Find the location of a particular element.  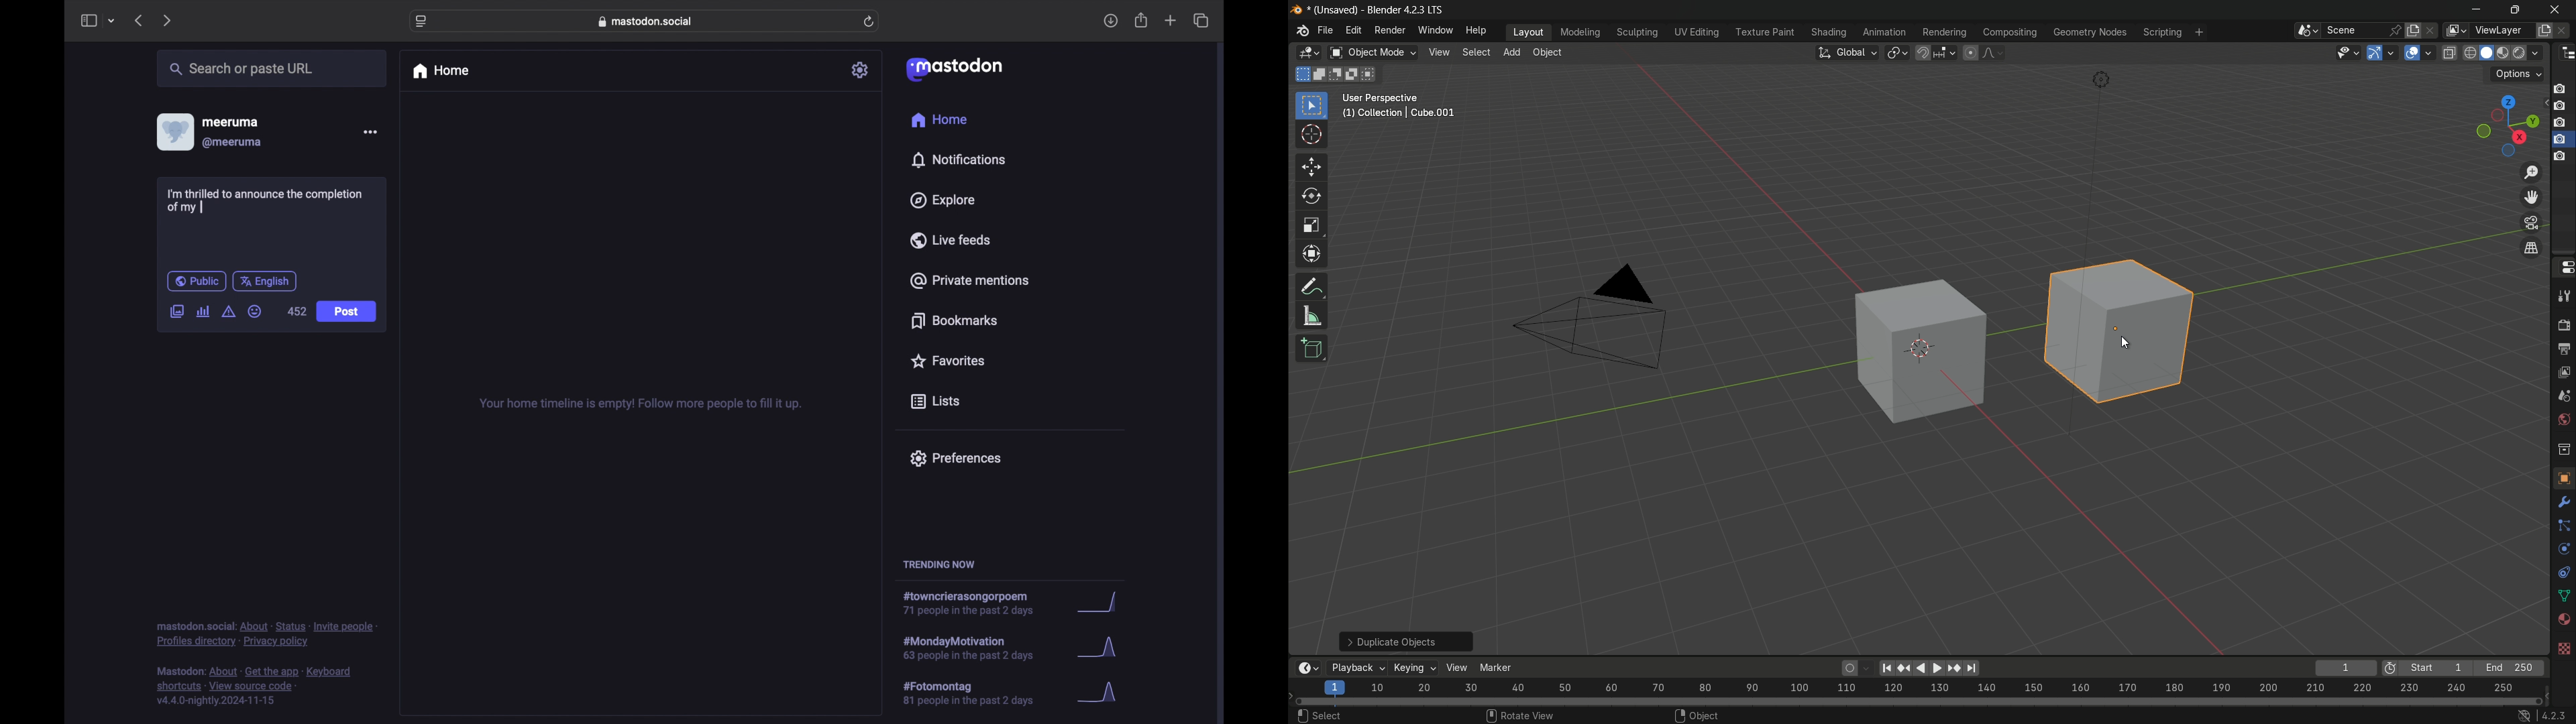

bookmarks is located at coordinates (957, 320).